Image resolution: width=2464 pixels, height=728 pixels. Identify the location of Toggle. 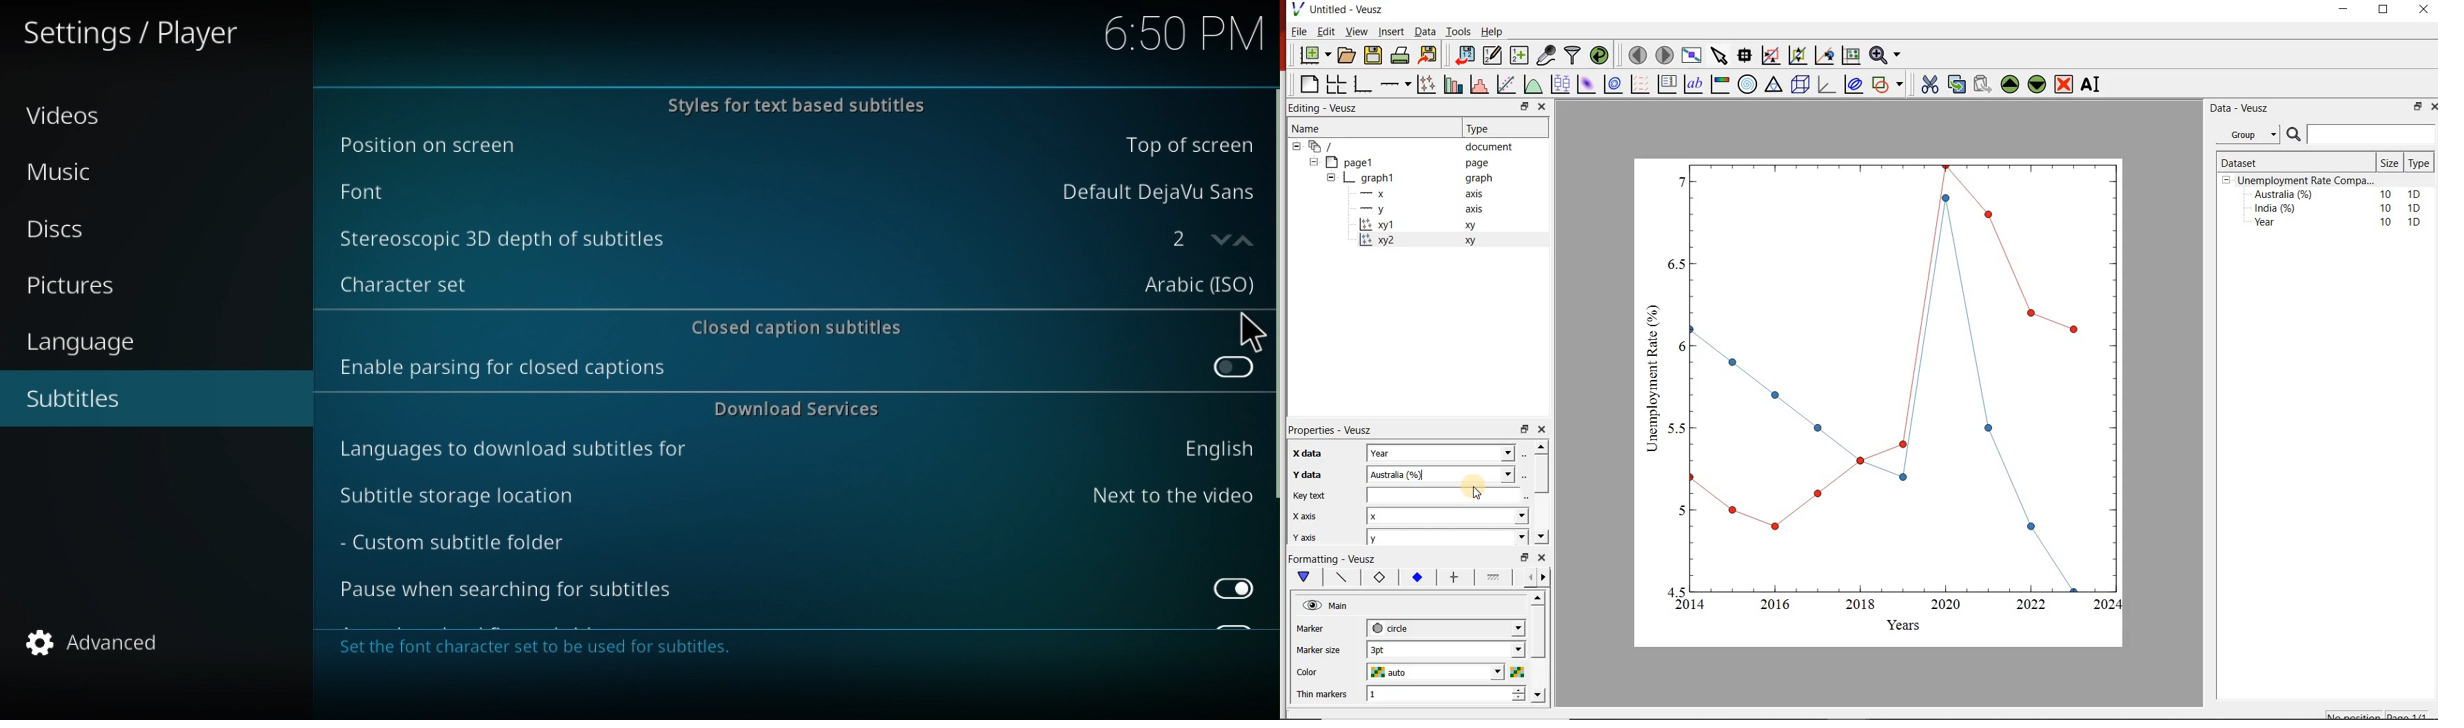
(1227, 365).